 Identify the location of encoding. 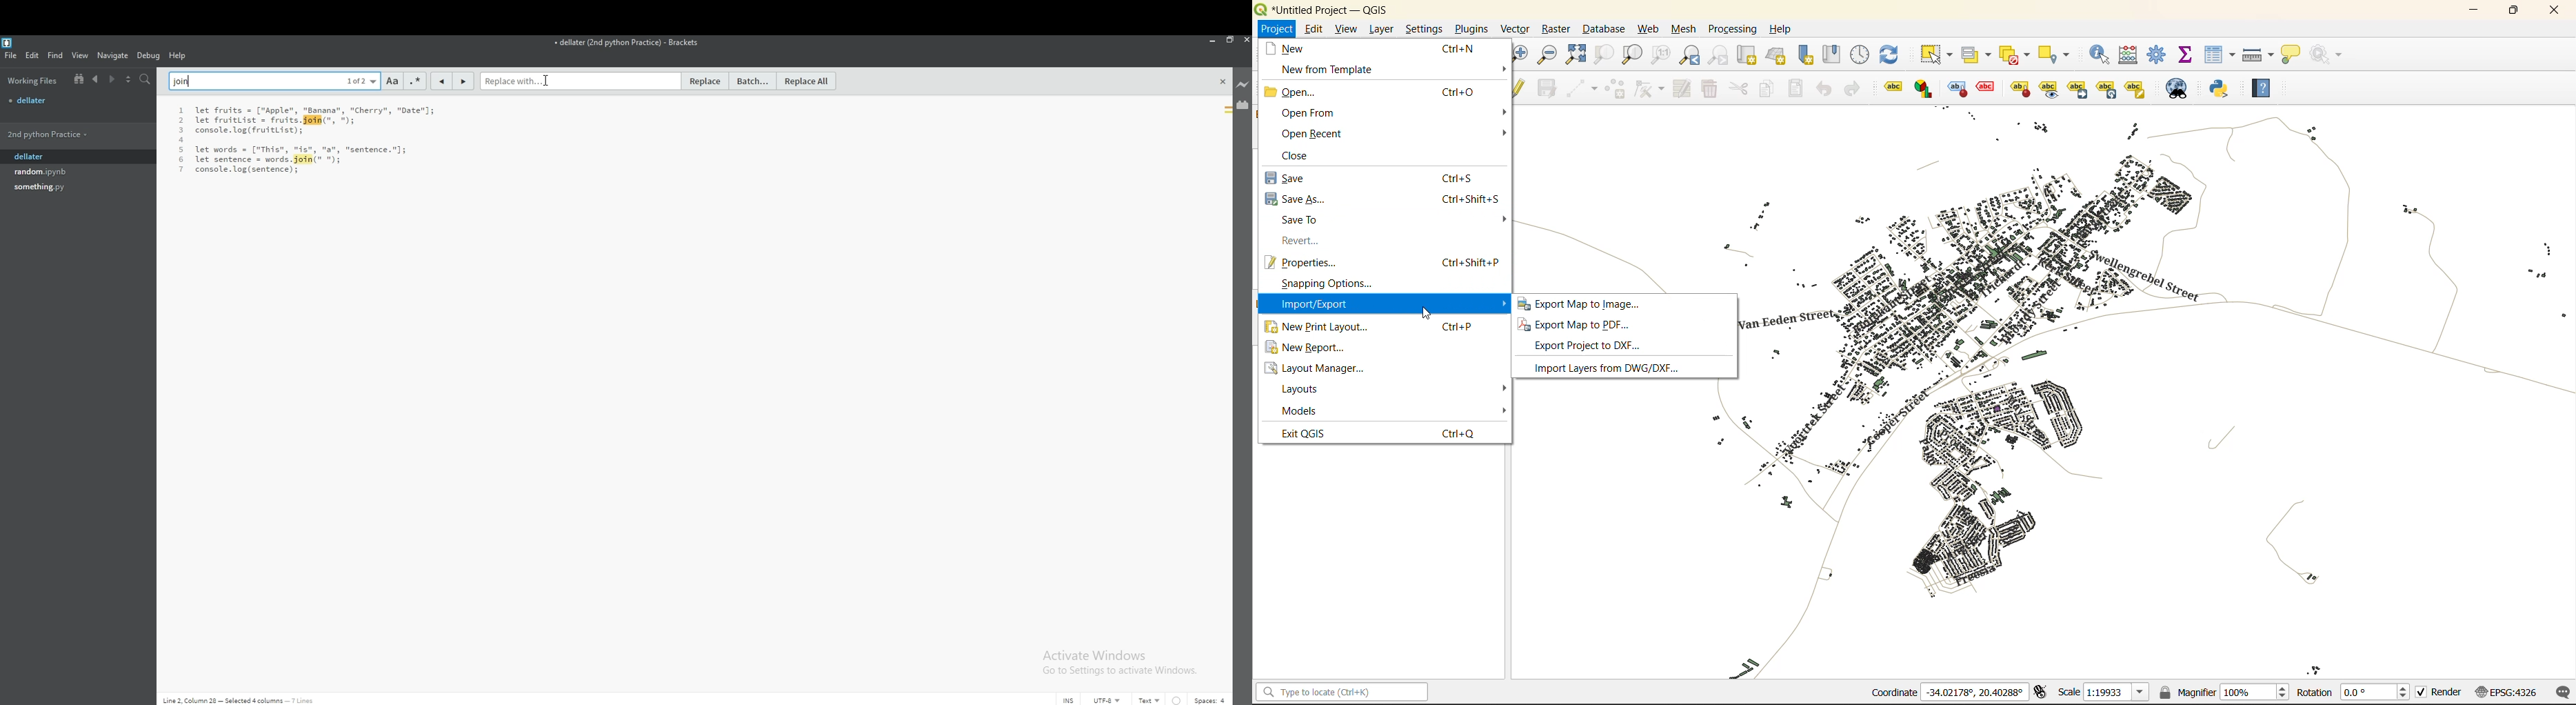
(1107, 700).